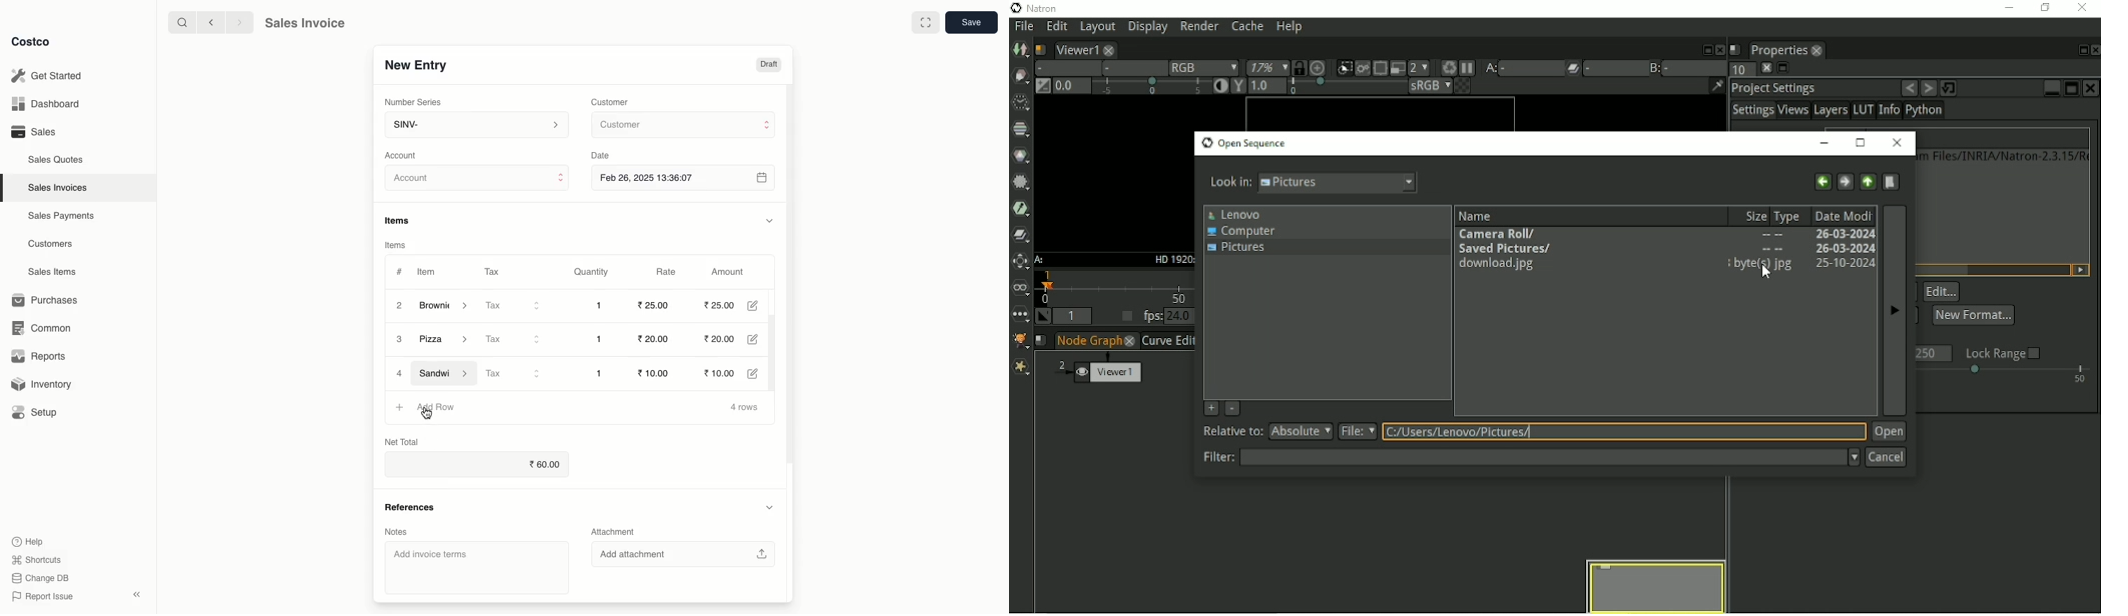  I want to click on 20.00, so click(726, 340).